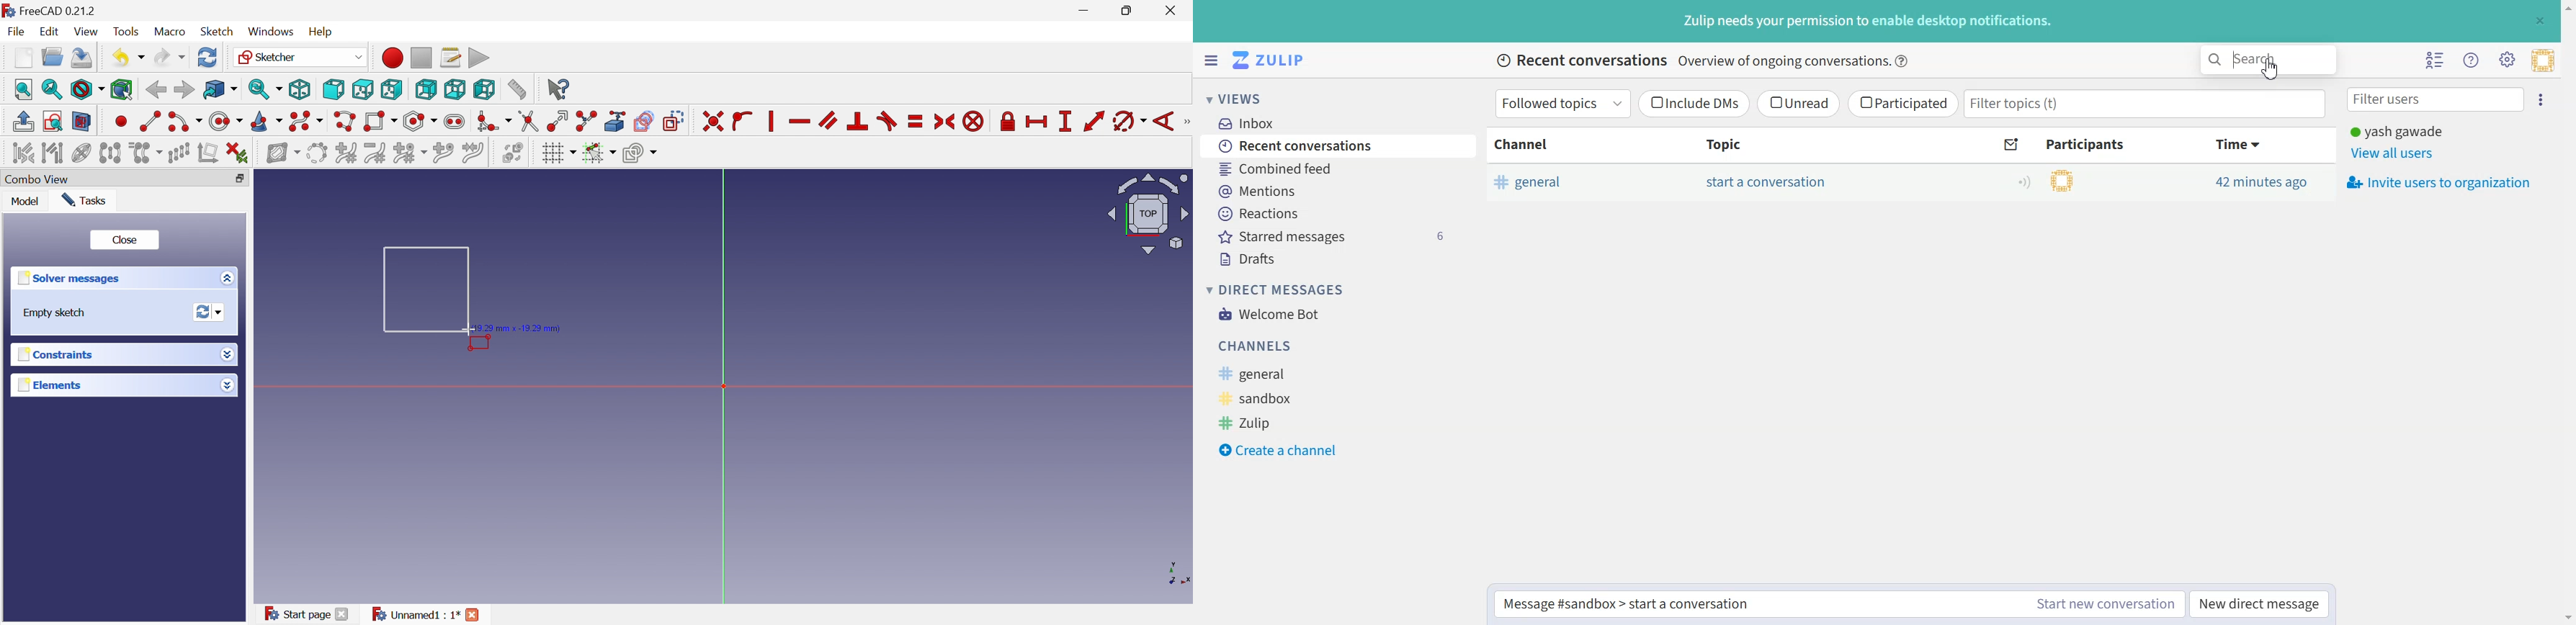 The height and width of the screenshot is (644, 2576). I want to click on Modify knot multiplicity, so click(410, 154).